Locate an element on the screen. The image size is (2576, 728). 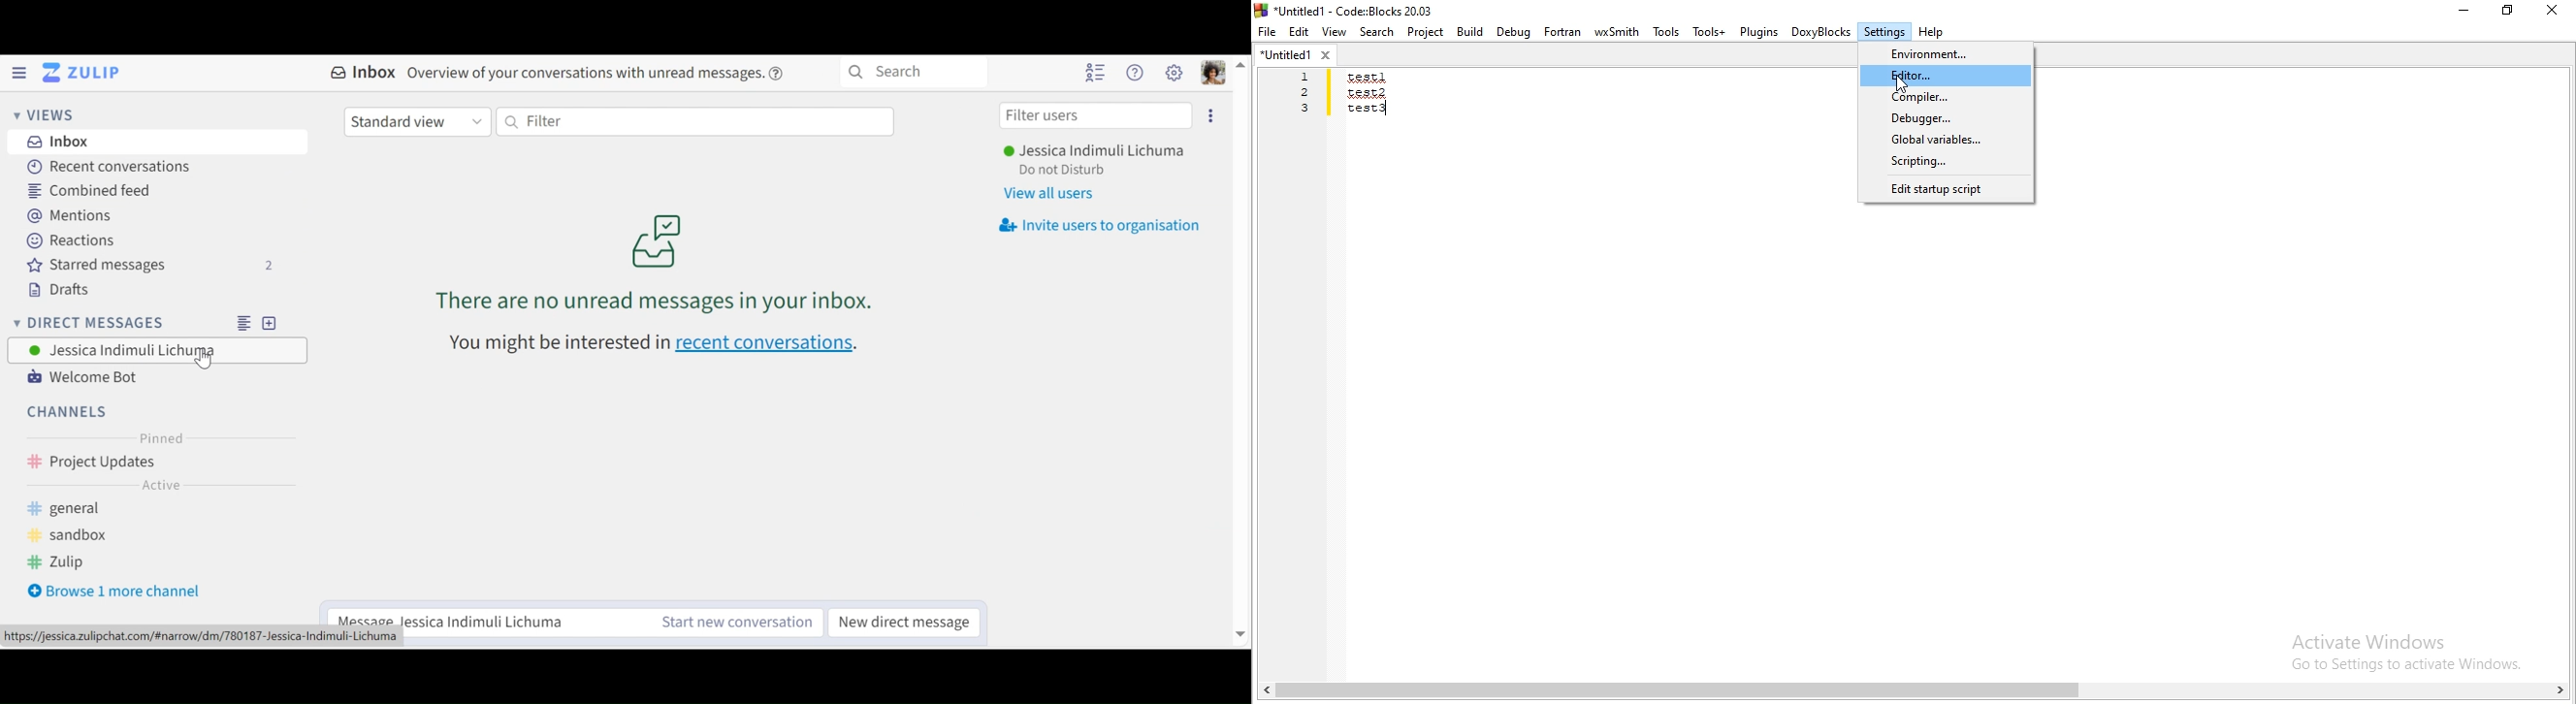
wxSmith is located at coordinates (1617, 33).